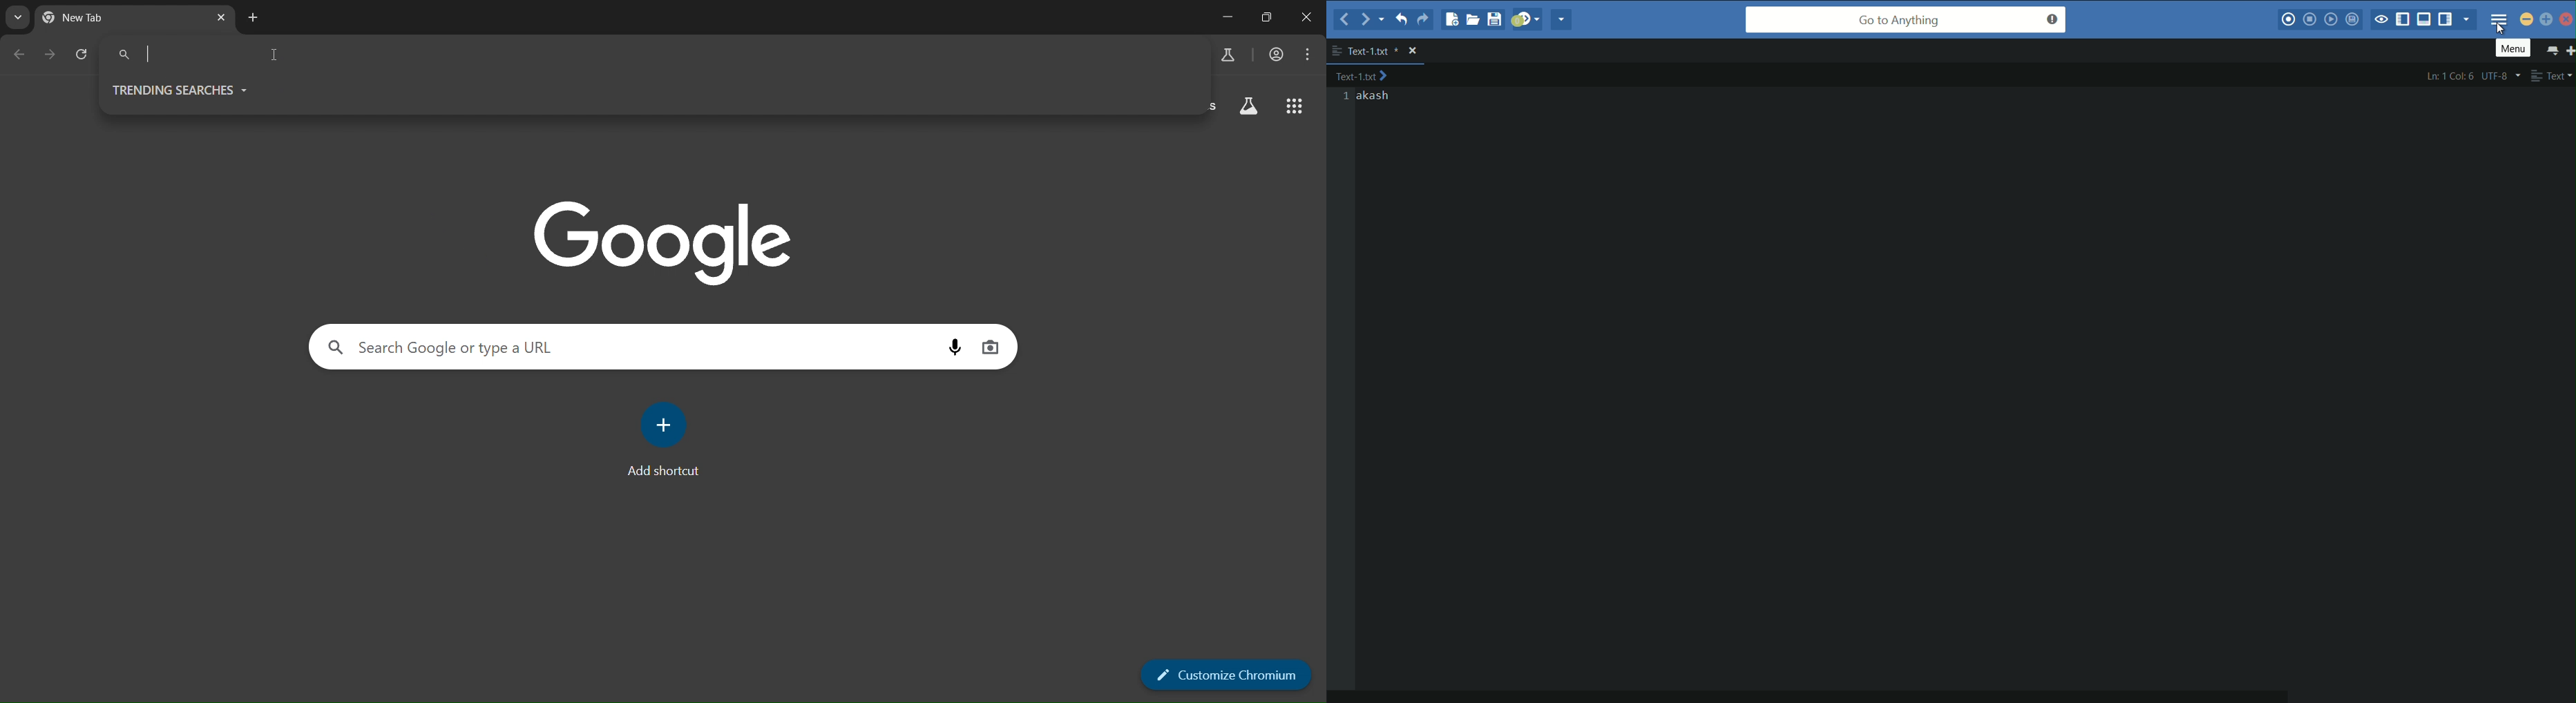 The height and width of the screenshot is (728, 2576). I want to click on accounts, so click(1277, 54).